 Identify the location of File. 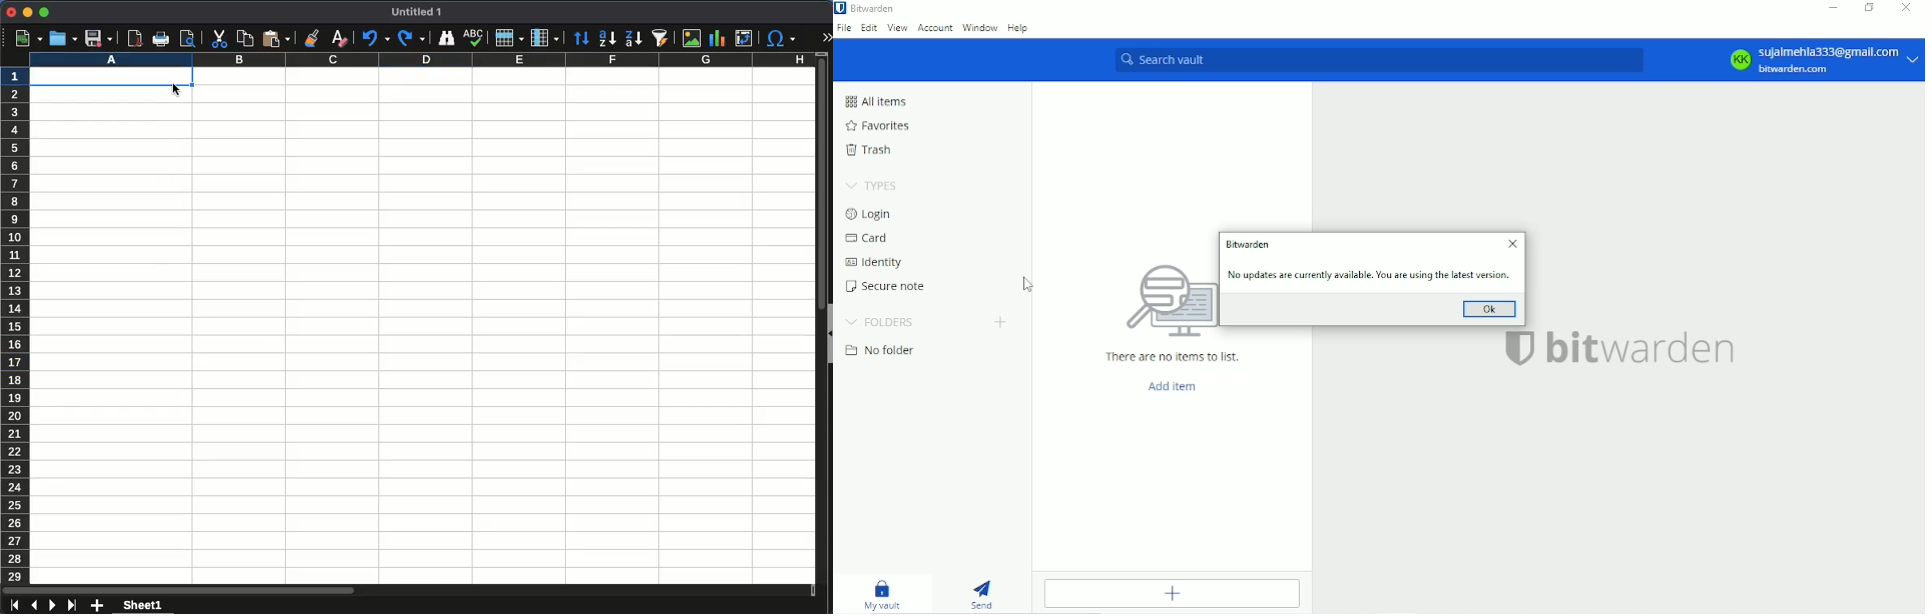
(845, 28).